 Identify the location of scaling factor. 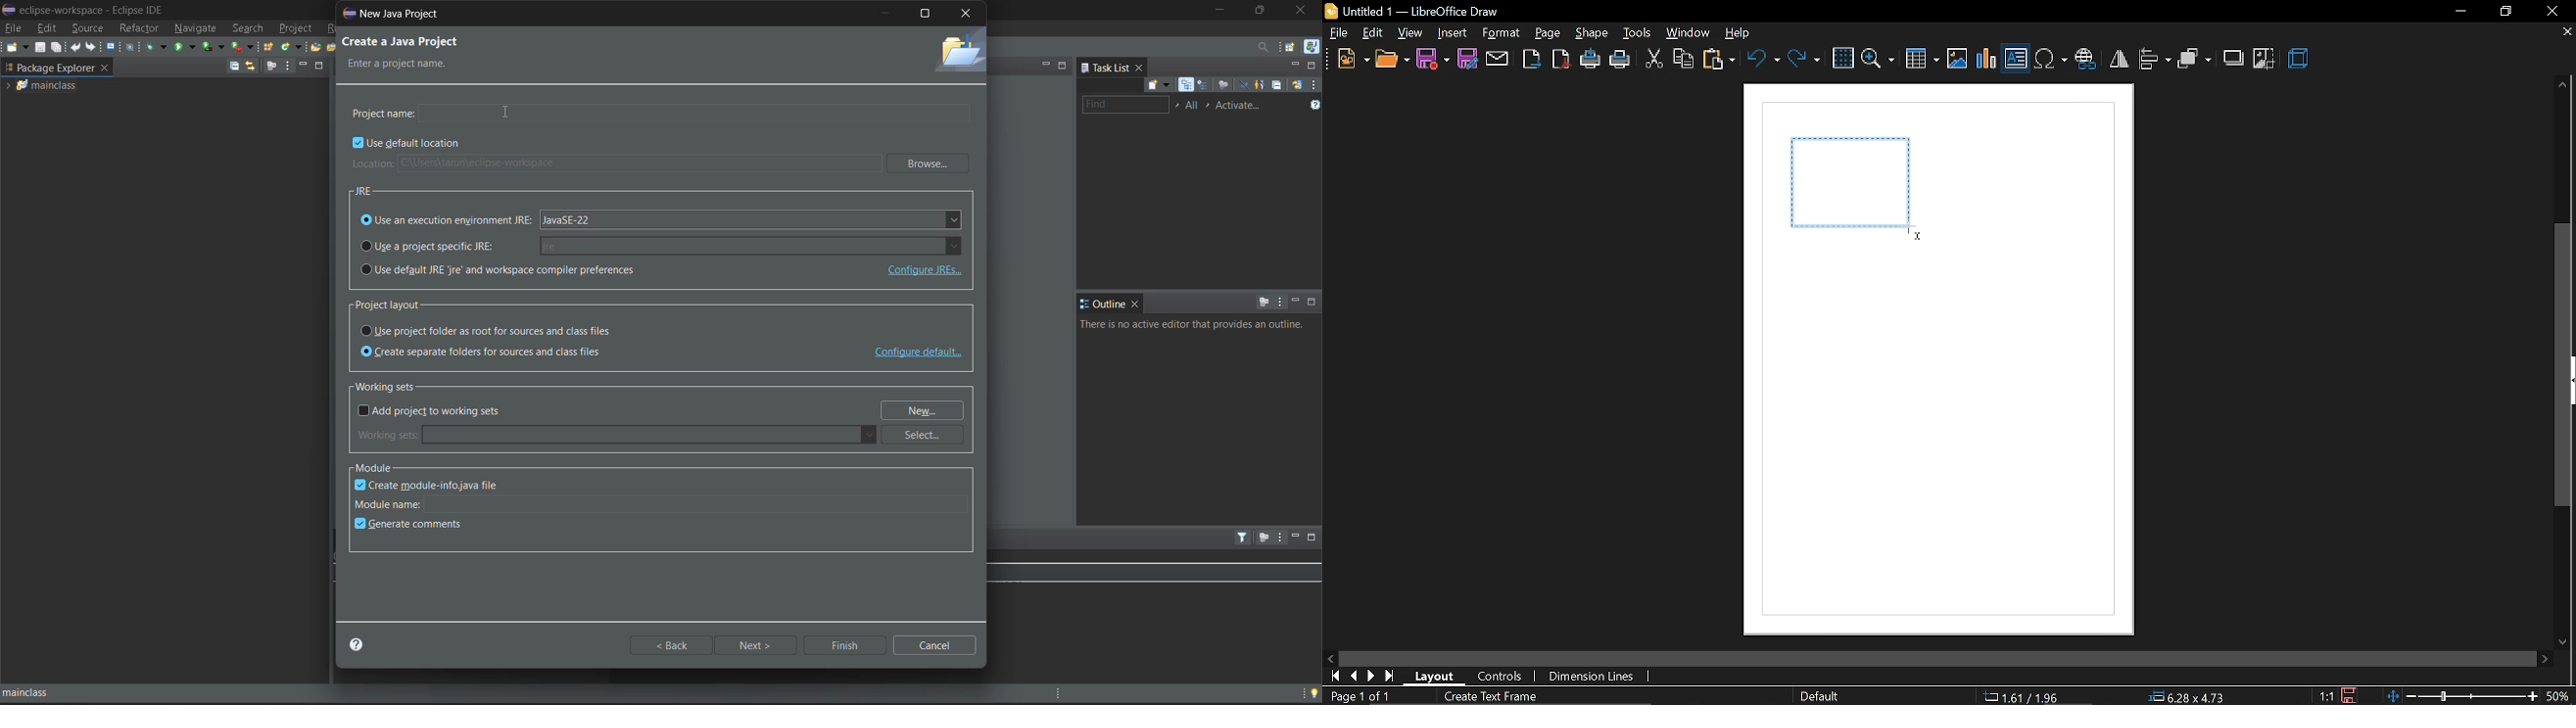
(2327, 696).